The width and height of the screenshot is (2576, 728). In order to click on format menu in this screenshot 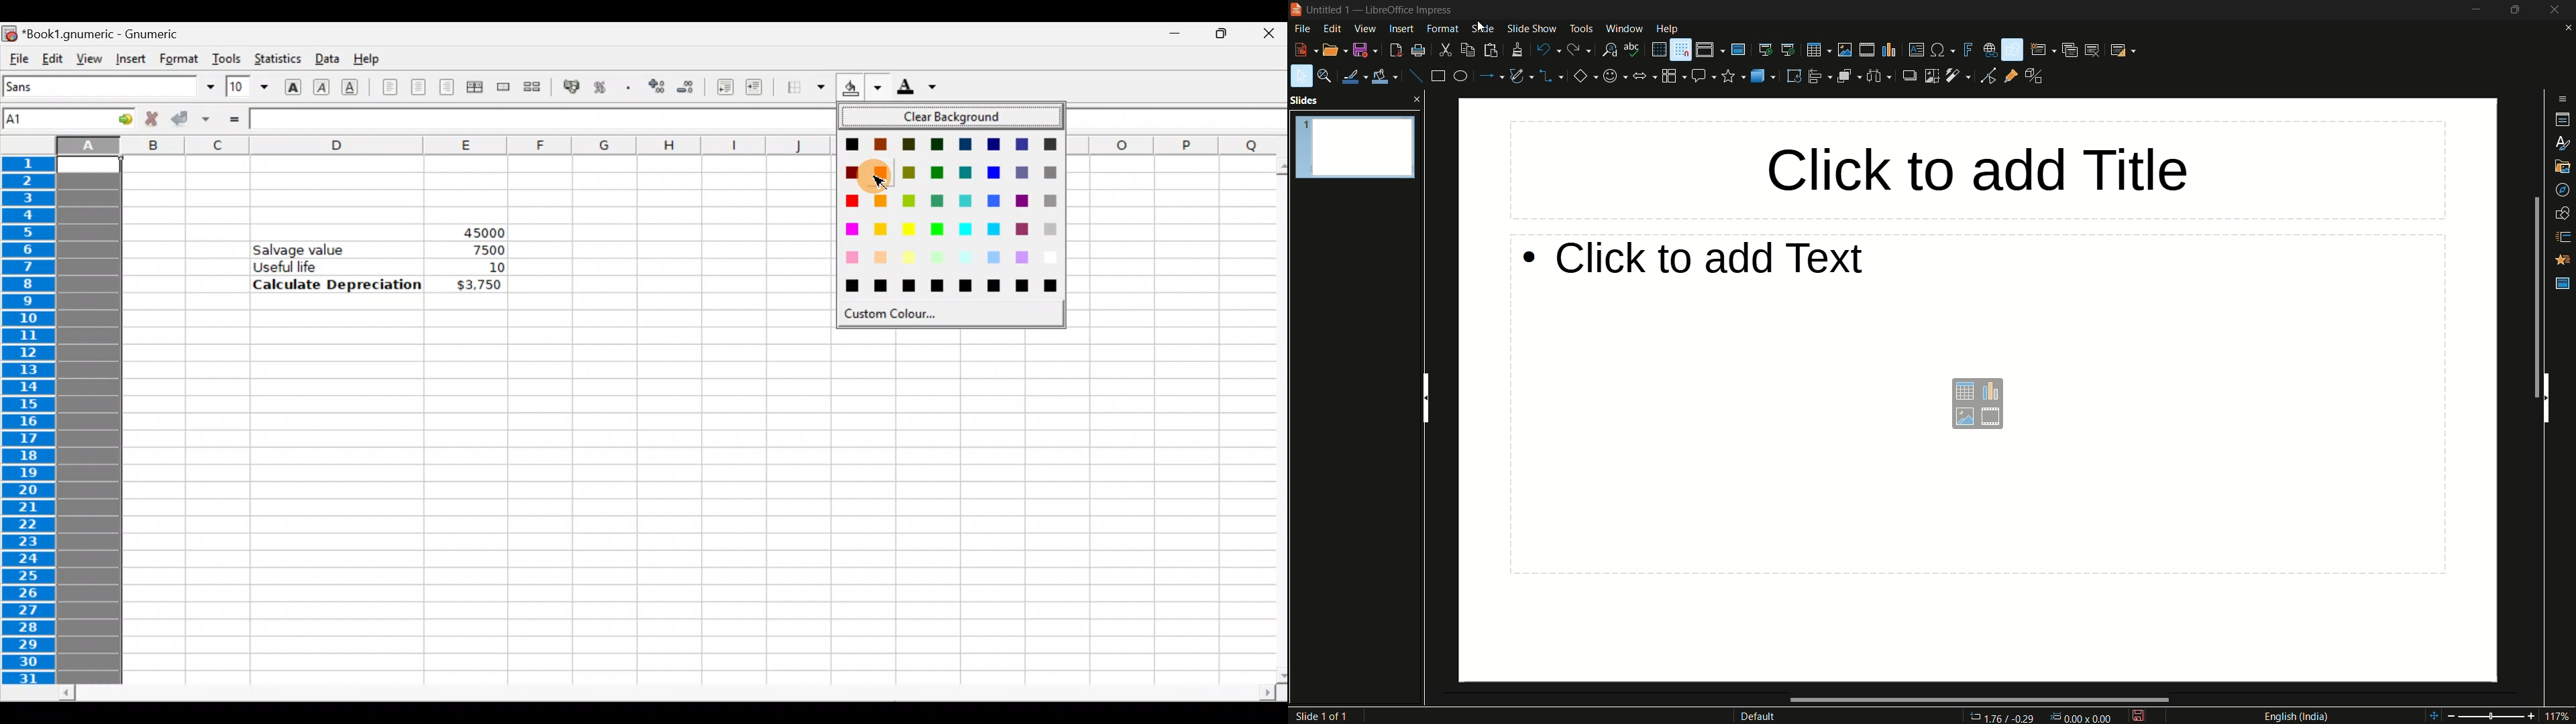, I will do `click(1442, 29)`.